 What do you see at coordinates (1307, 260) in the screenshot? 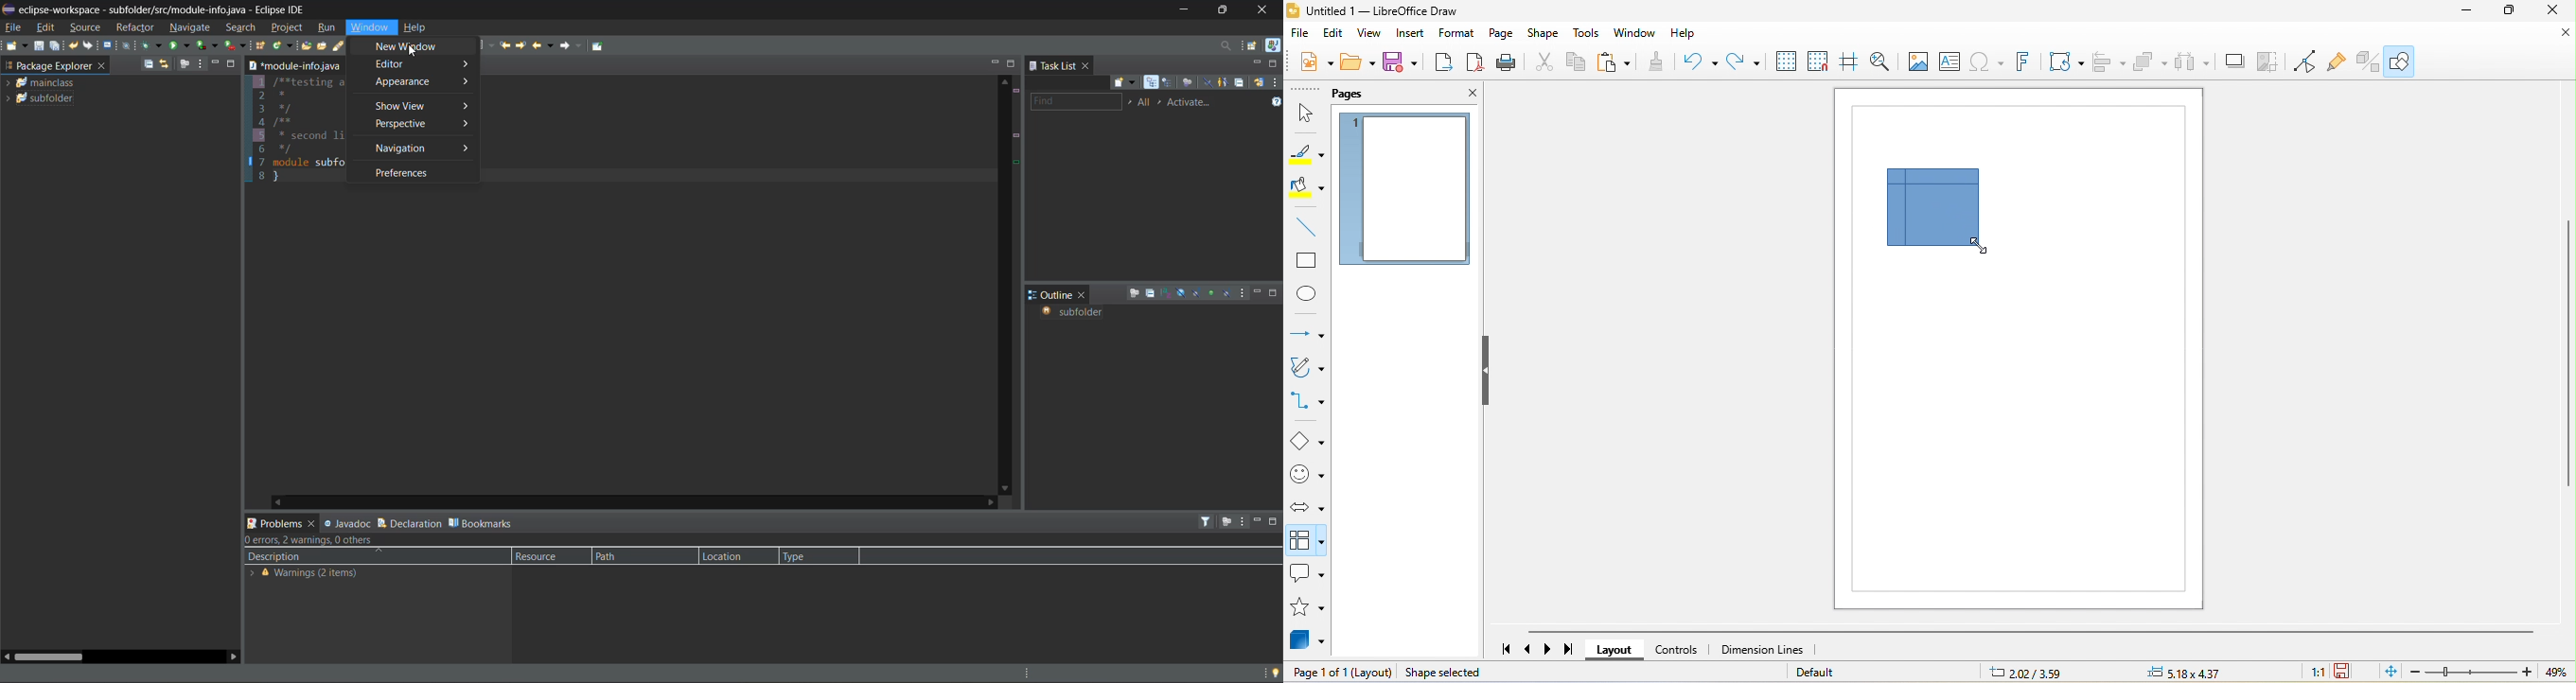
I see `rectangle` at bounding box center [1307, 260].